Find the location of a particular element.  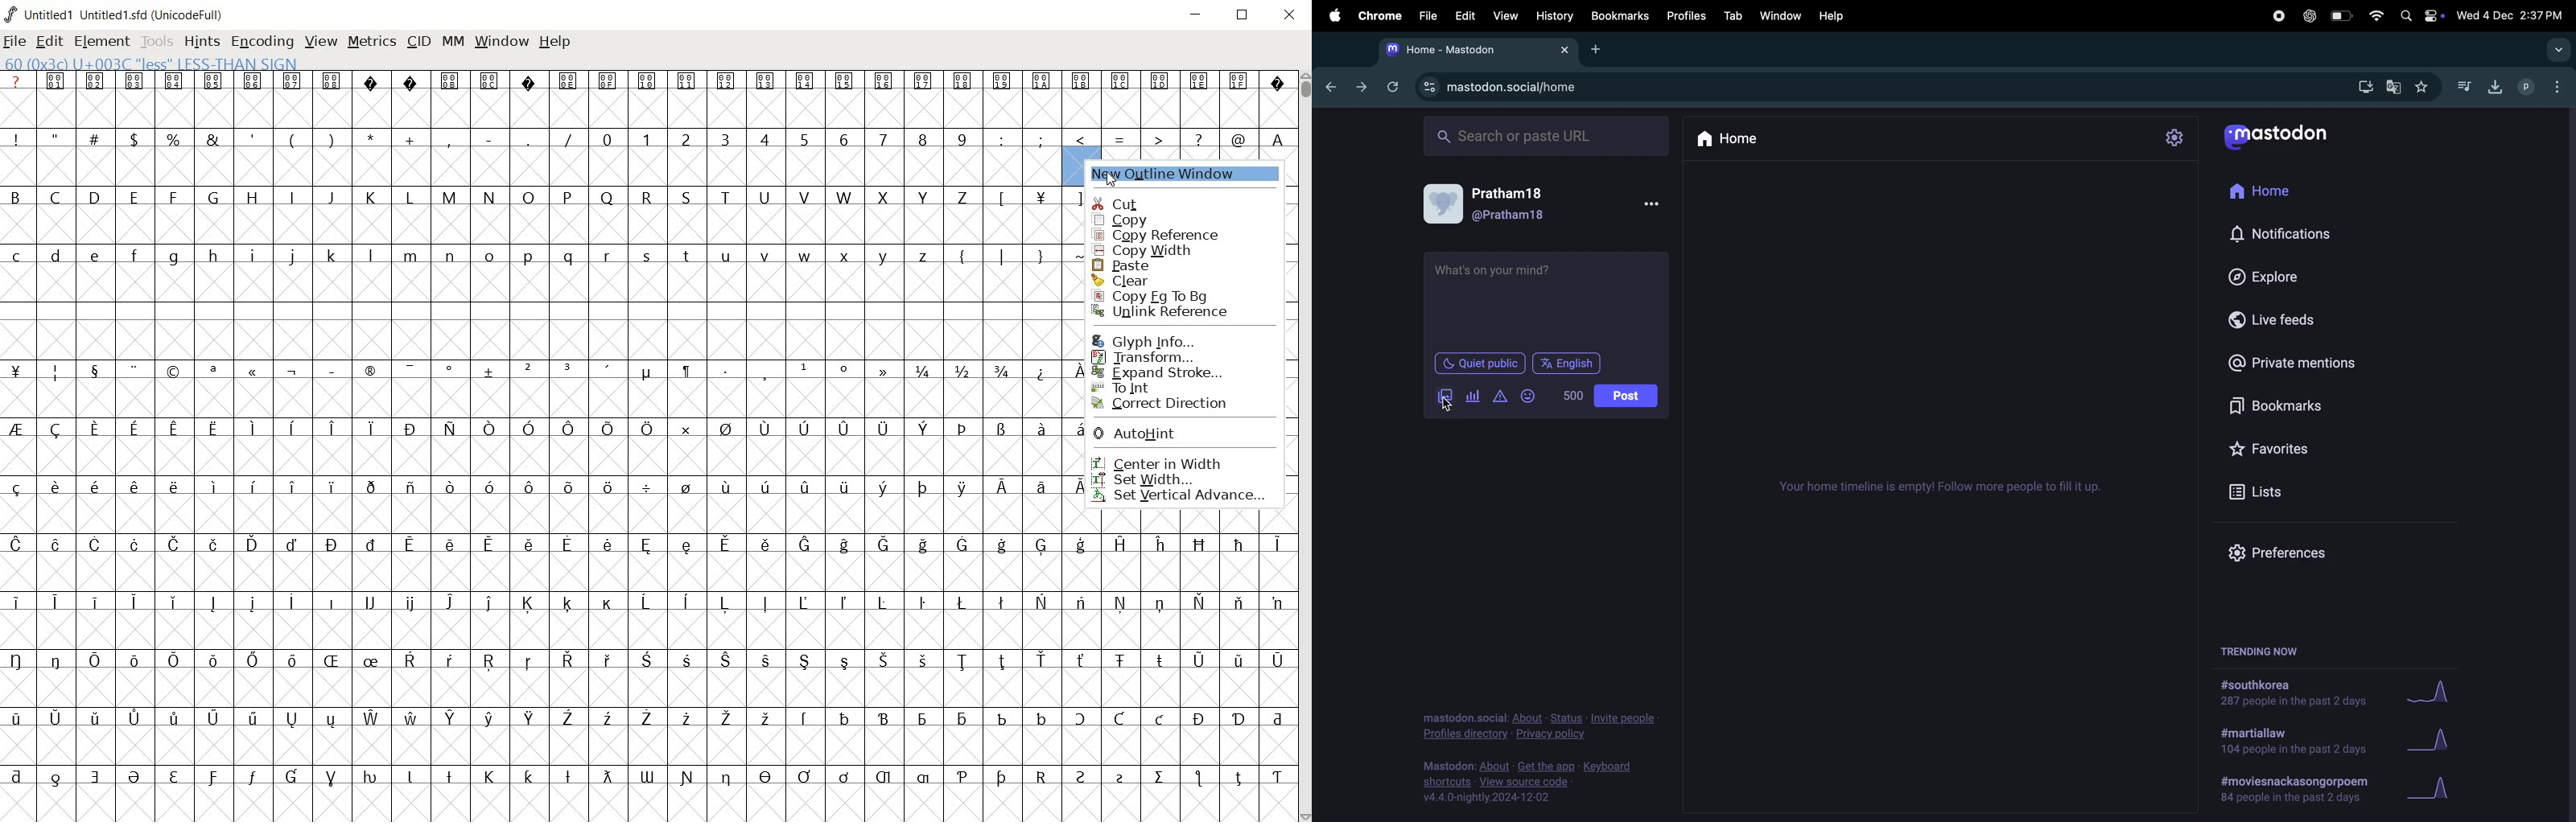

special letters is located at coordinates (650, 543).